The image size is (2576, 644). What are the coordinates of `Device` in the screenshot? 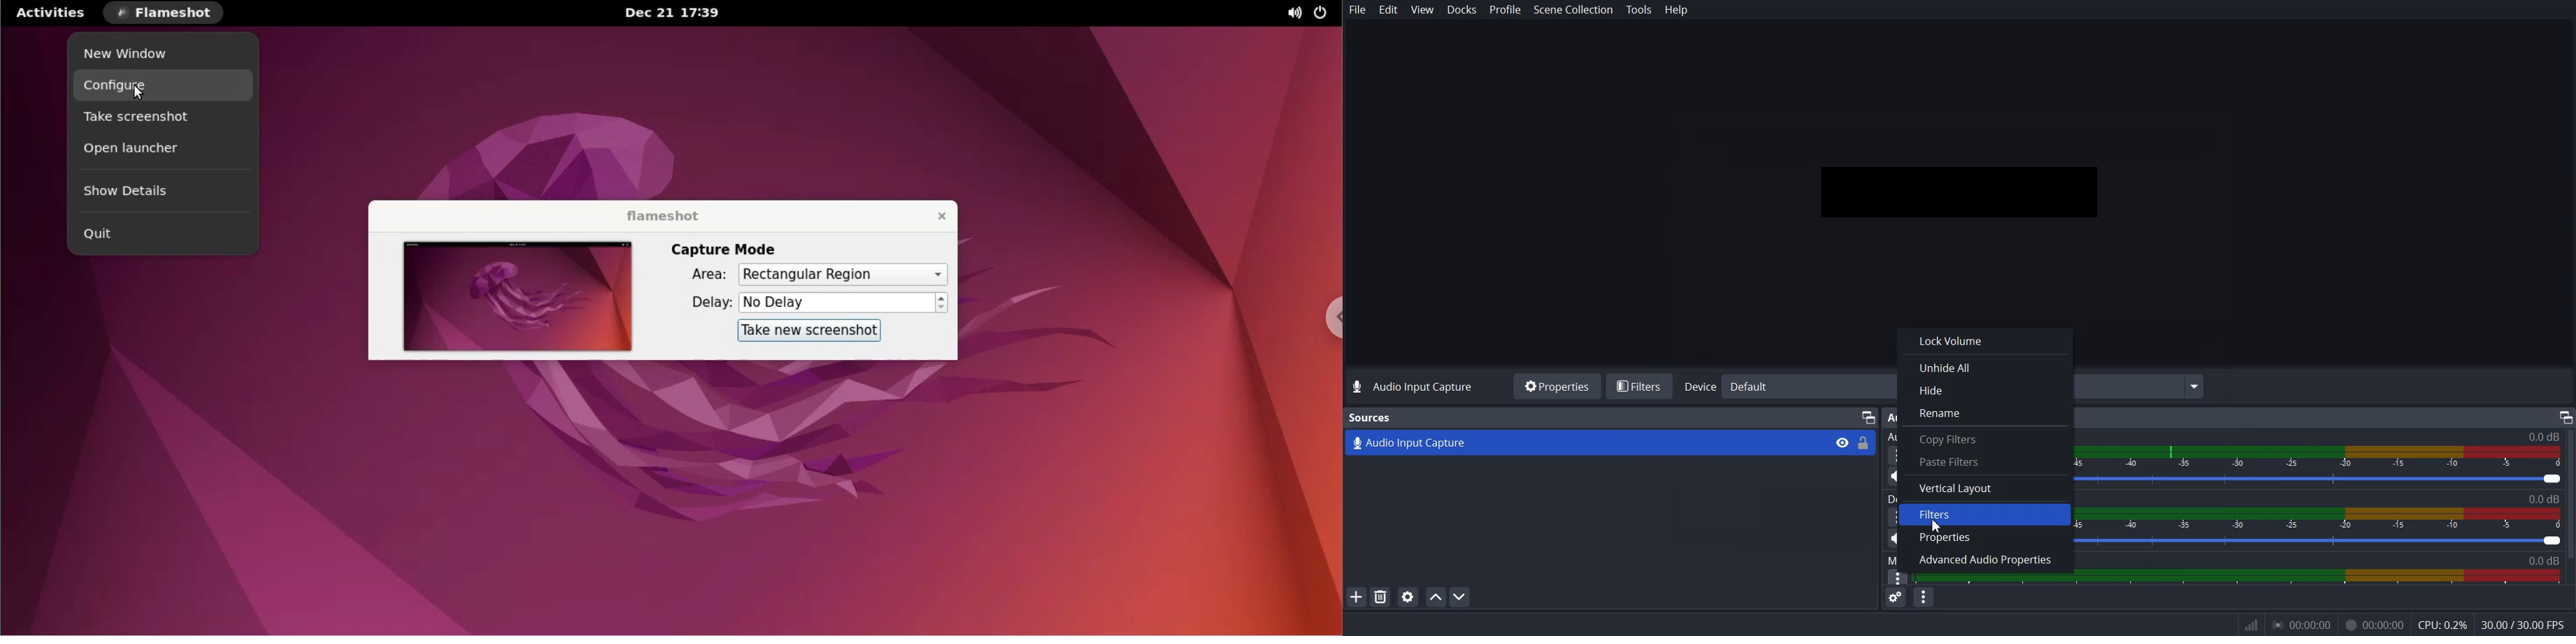 It's located at (1870, 418).